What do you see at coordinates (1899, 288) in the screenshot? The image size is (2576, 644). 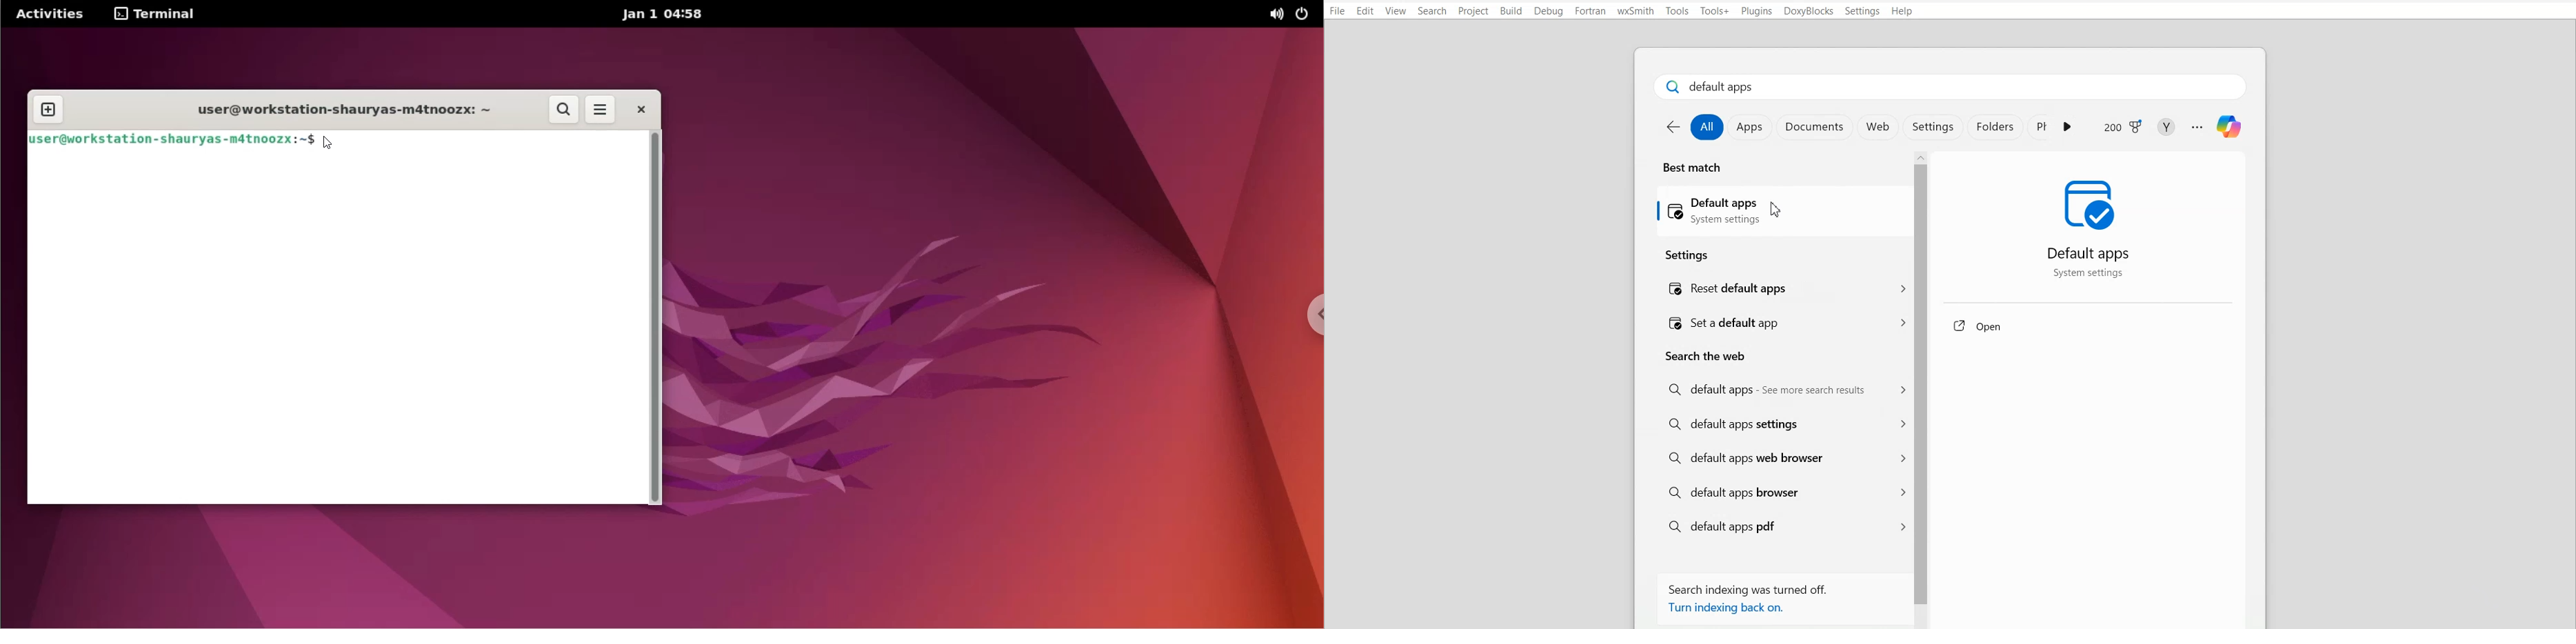 I see `Menu` at bounding box center [1899, 288].